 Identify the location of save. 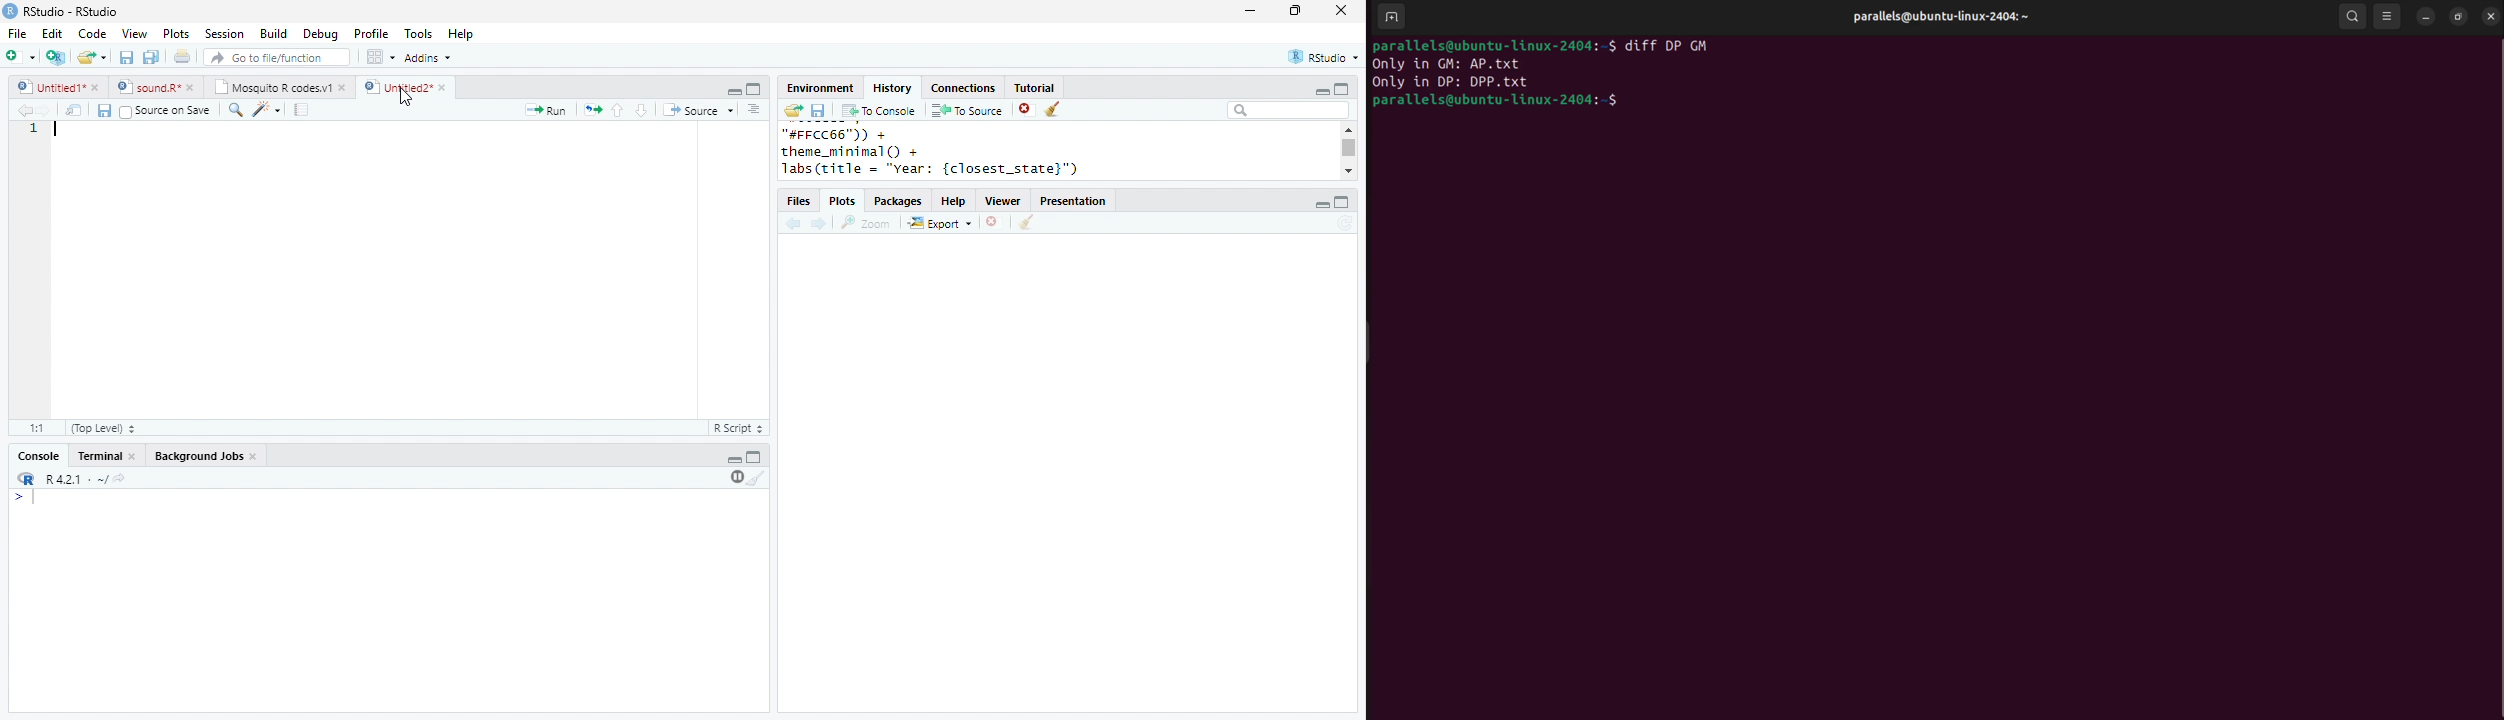
(104, 110).